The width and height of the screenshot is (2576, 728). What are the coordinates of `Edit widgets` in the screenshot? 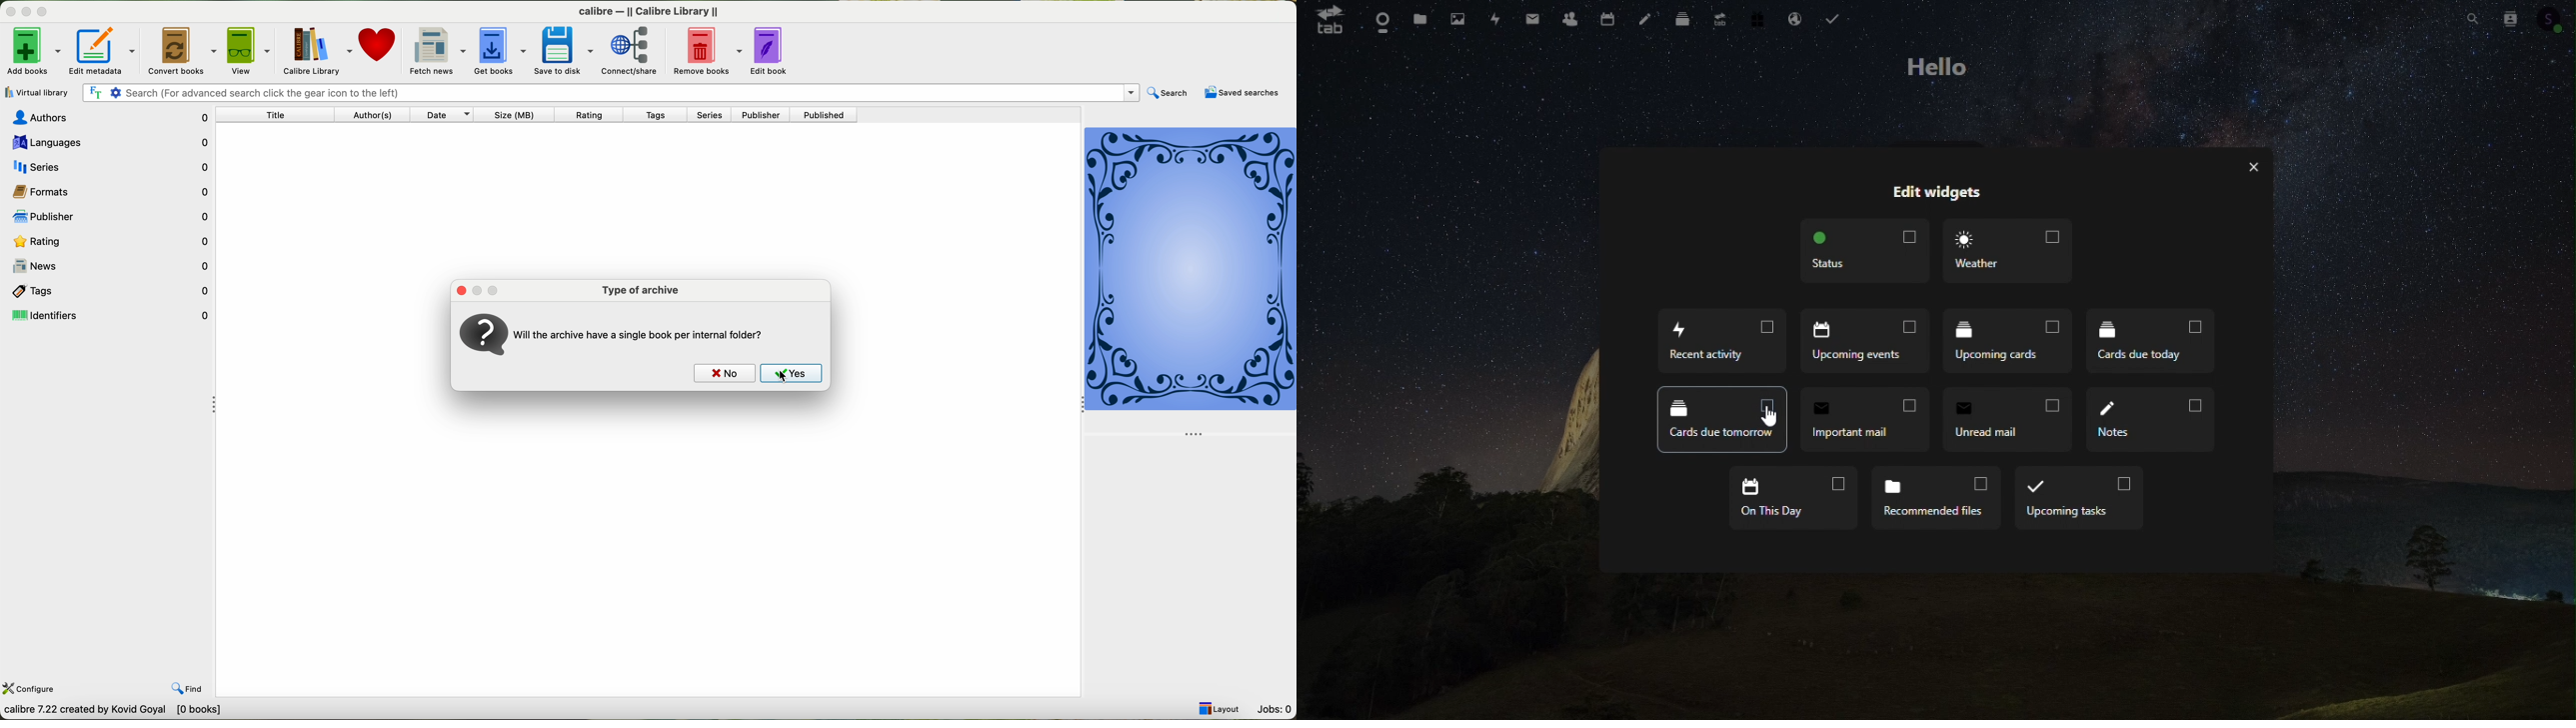 It's located at (1937, 193).